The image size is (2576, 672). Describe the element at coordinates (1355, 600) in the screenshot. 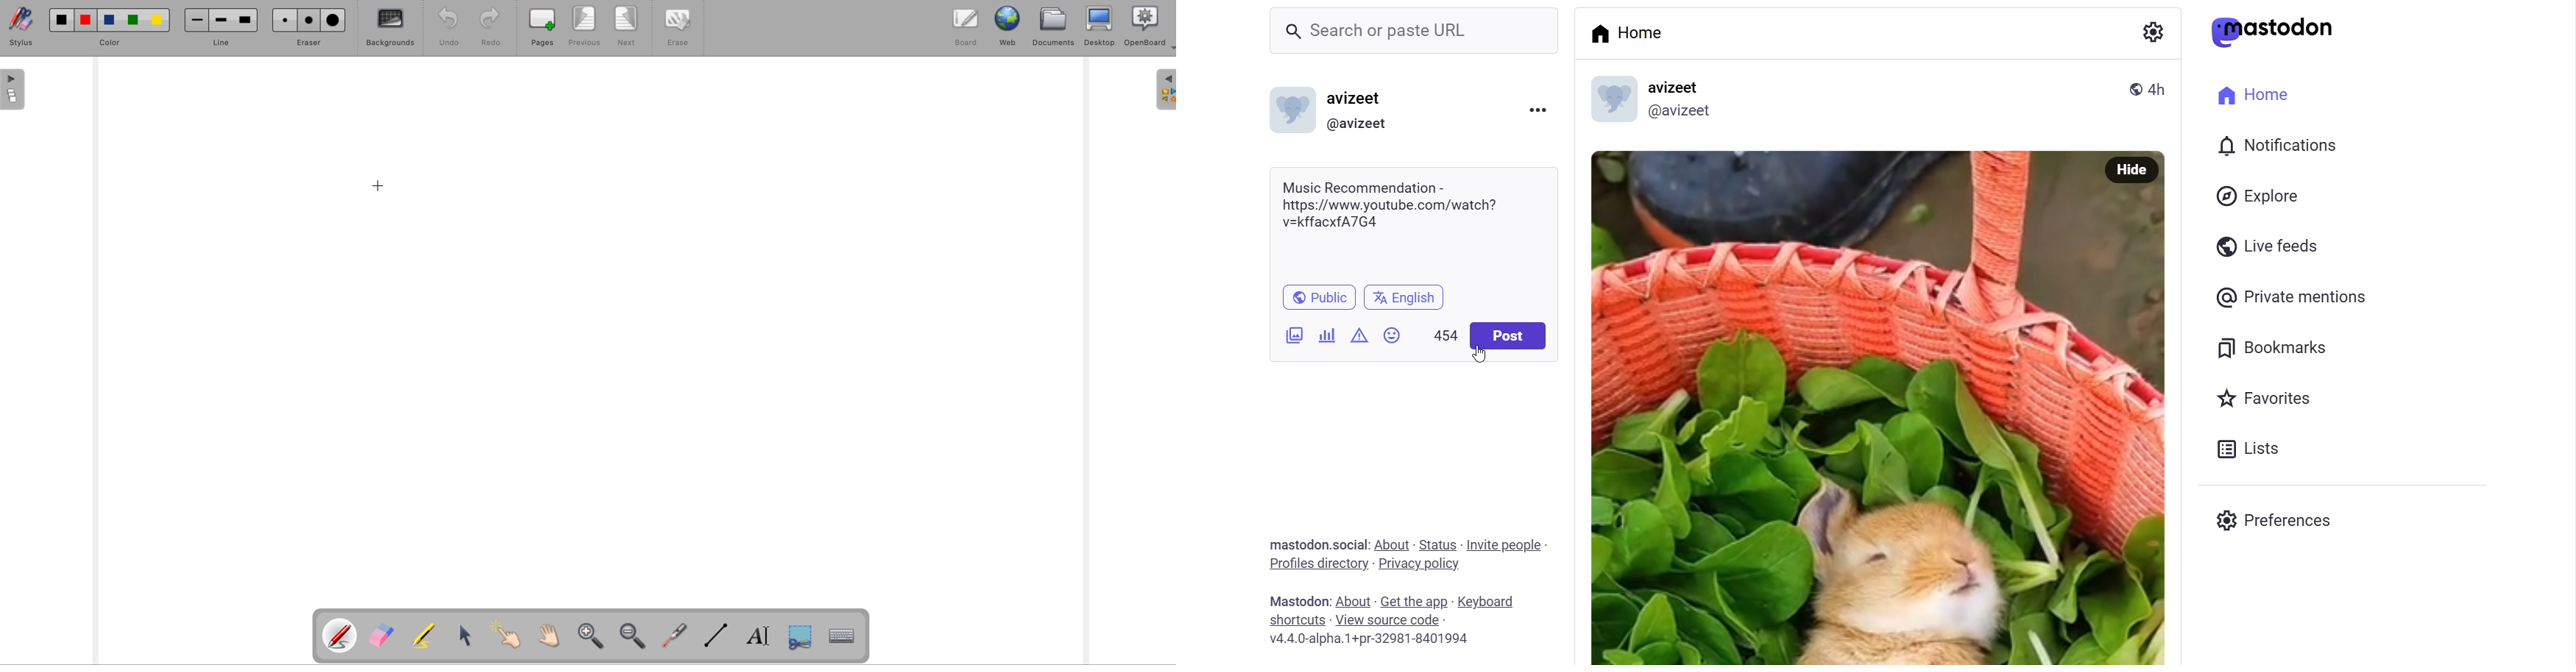

I see `about` at that location.